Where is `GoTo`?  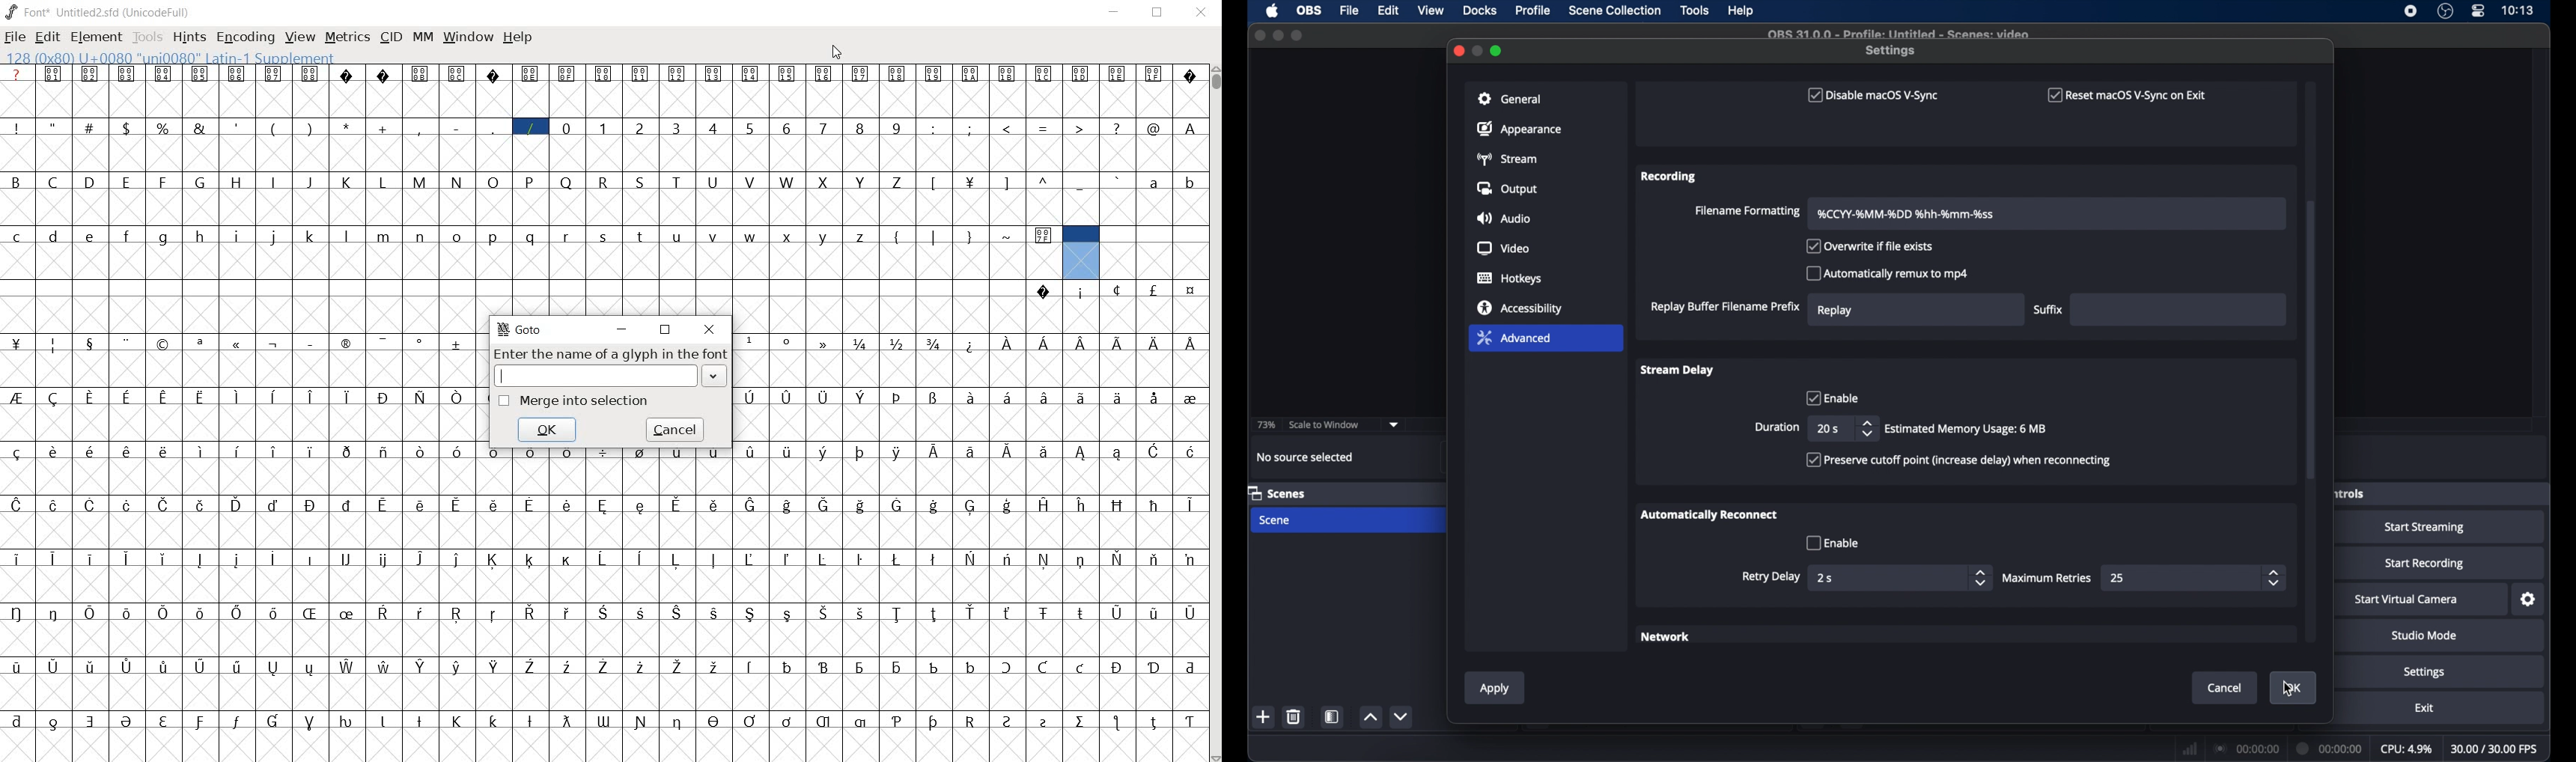
GoTo is located at coordinates (520, 329).